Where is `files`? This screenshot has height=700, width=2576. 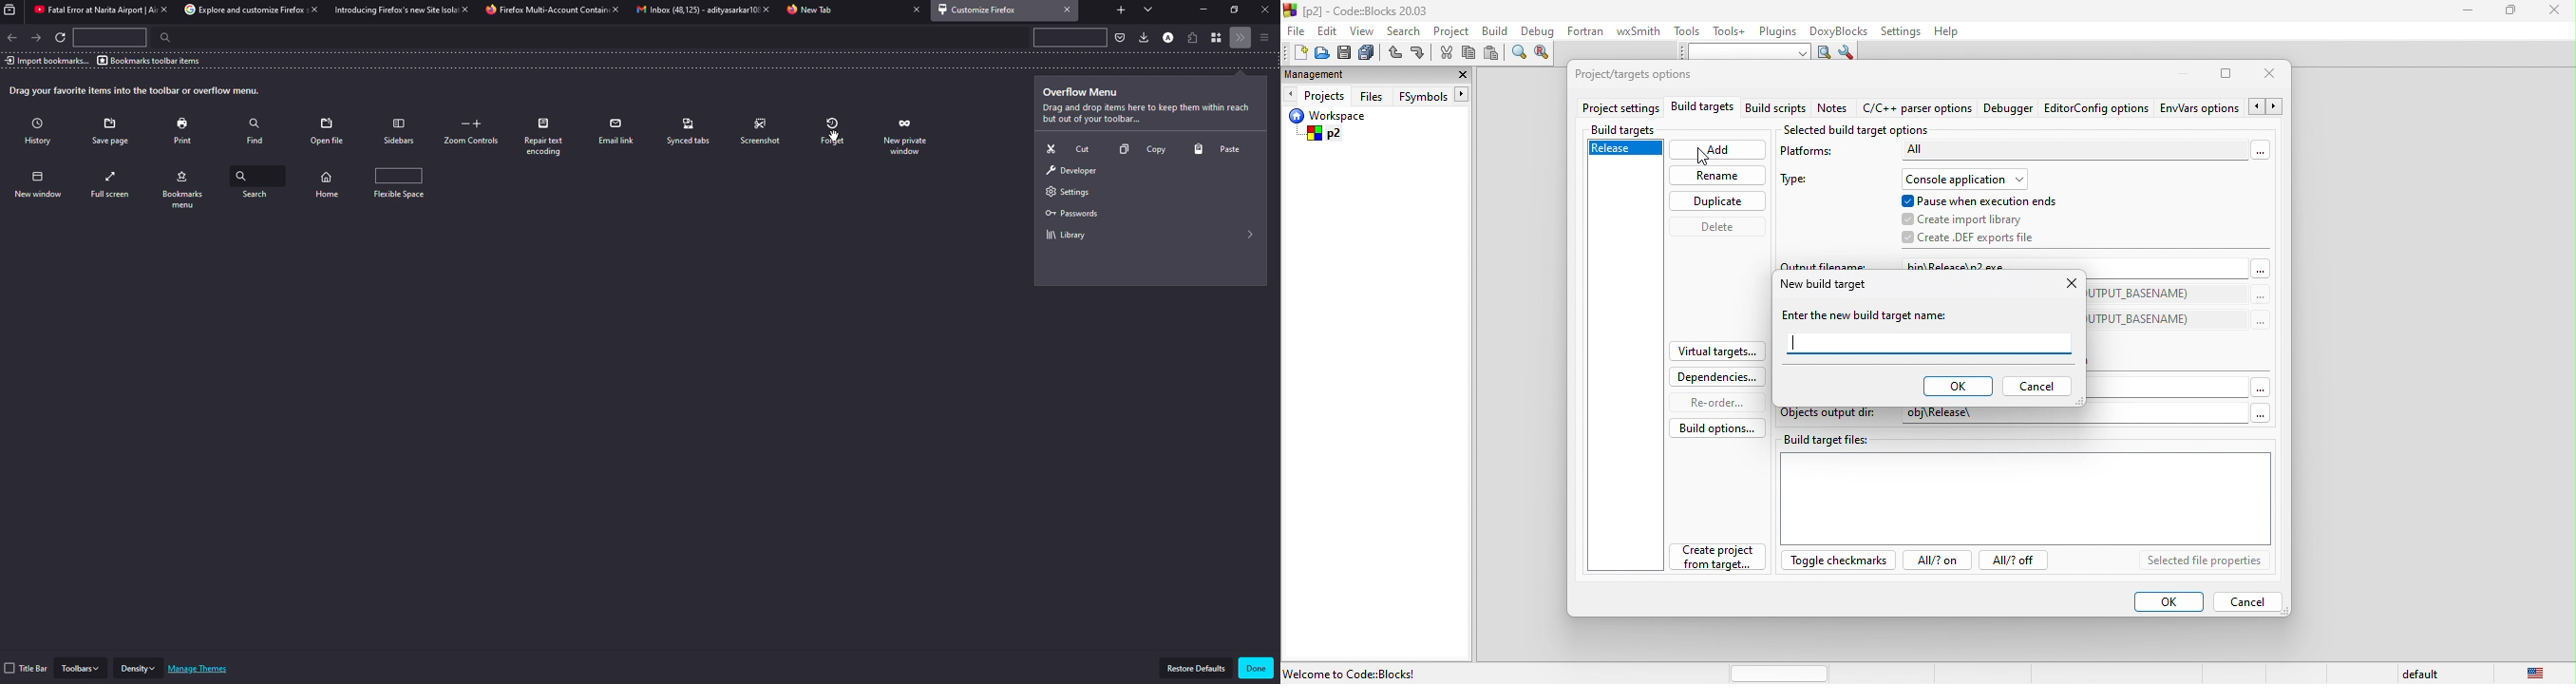
files is located at coordinates (1374, 95).